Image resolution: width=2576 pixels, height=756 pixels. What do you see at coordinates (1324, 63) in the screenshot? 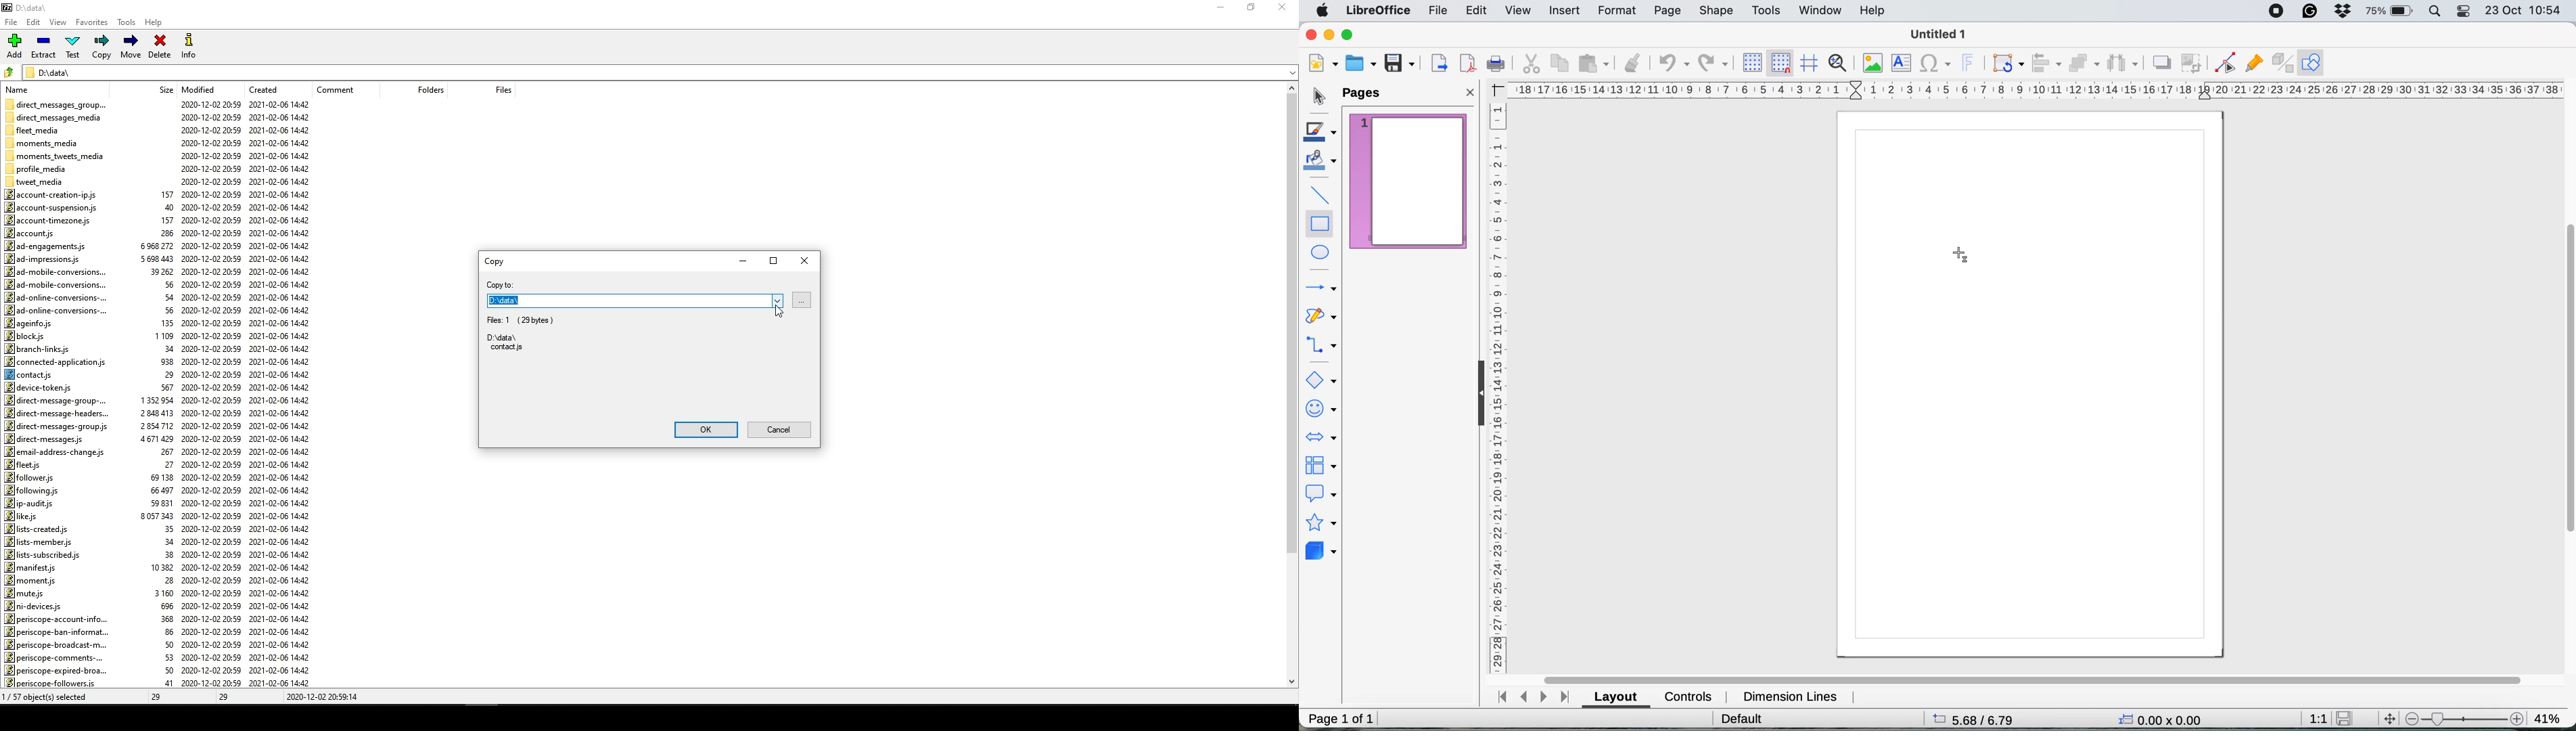
I see `new` at bounding box center [1324, 63].